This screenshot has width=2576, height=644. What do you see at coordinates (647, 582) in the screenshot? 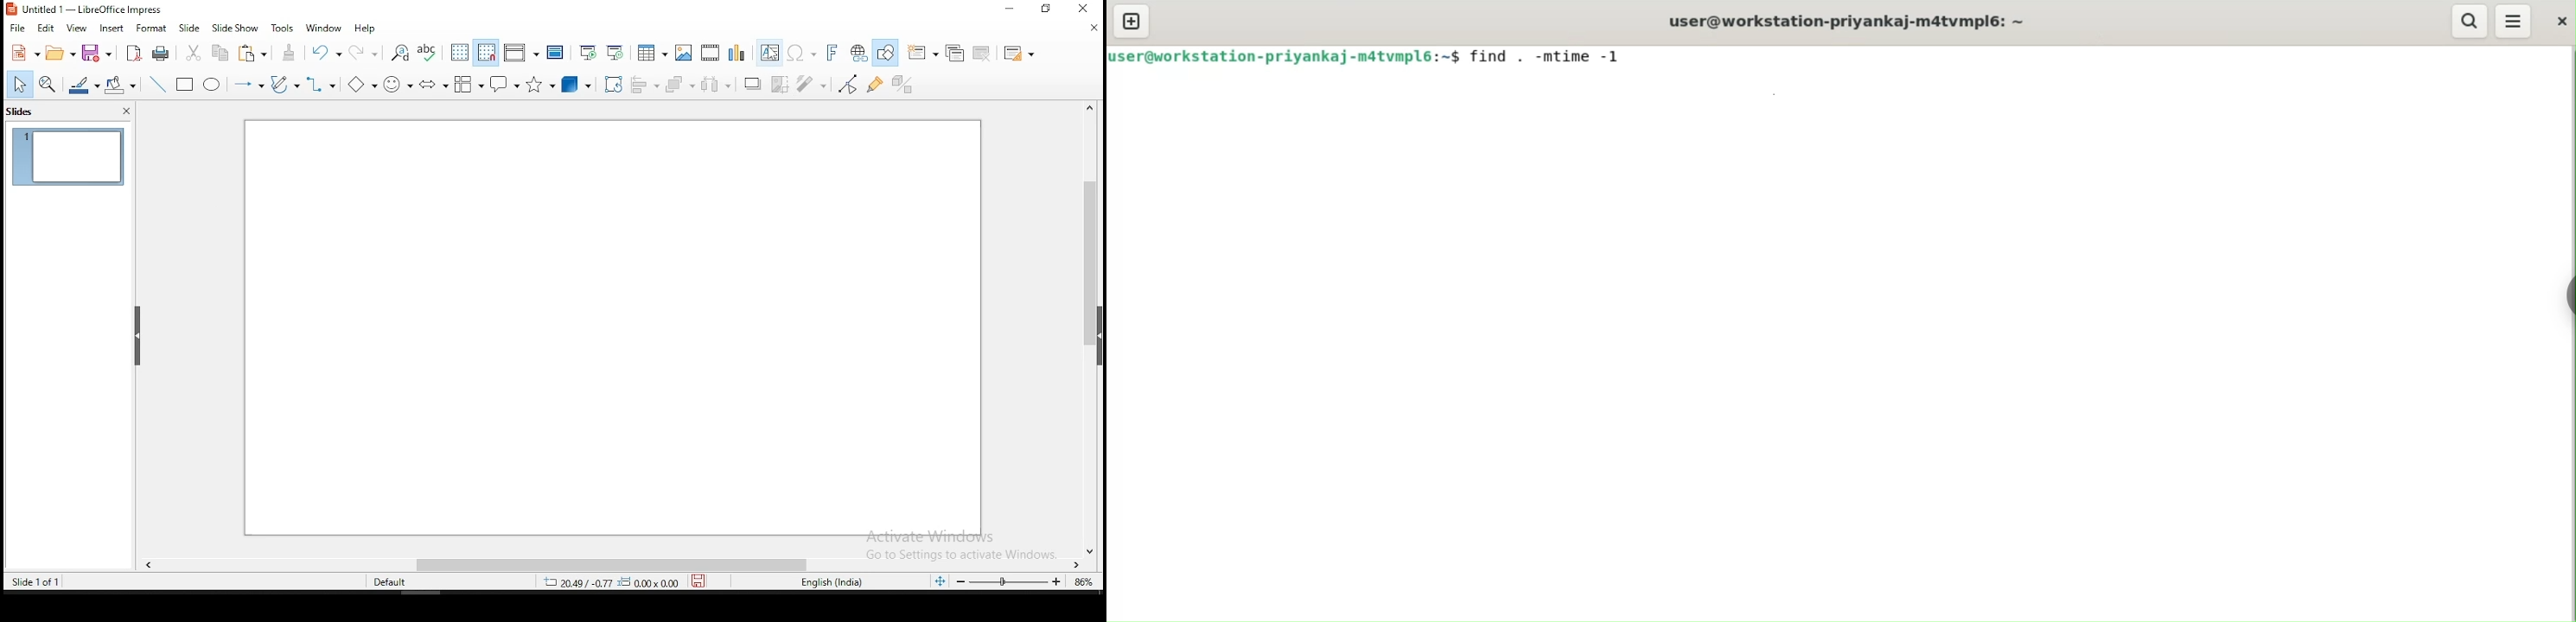
I see `0.00x0.00` at bounding box center [647, 582].